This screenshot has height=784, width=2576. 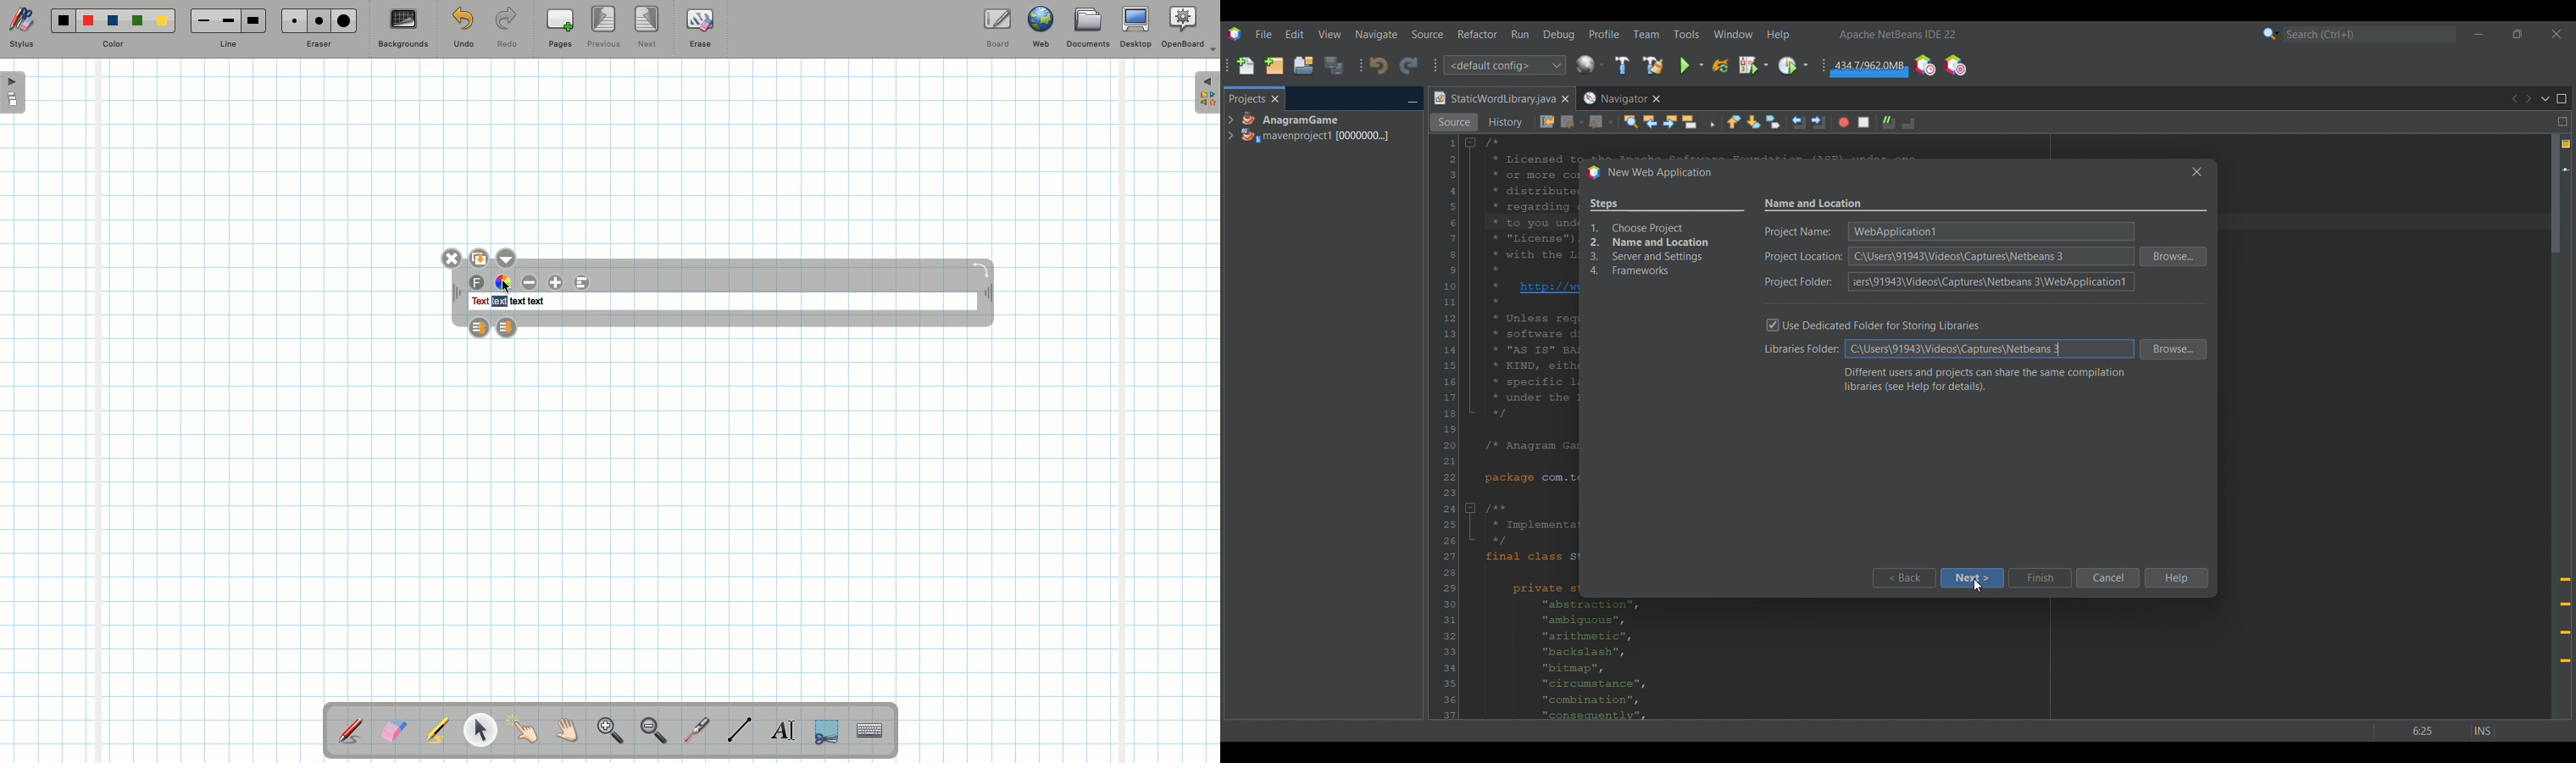 What do you see at coordinates (1970, 349) in the screenshot?
I see `New text pasted into text box` at bounding box center [1970, 349].